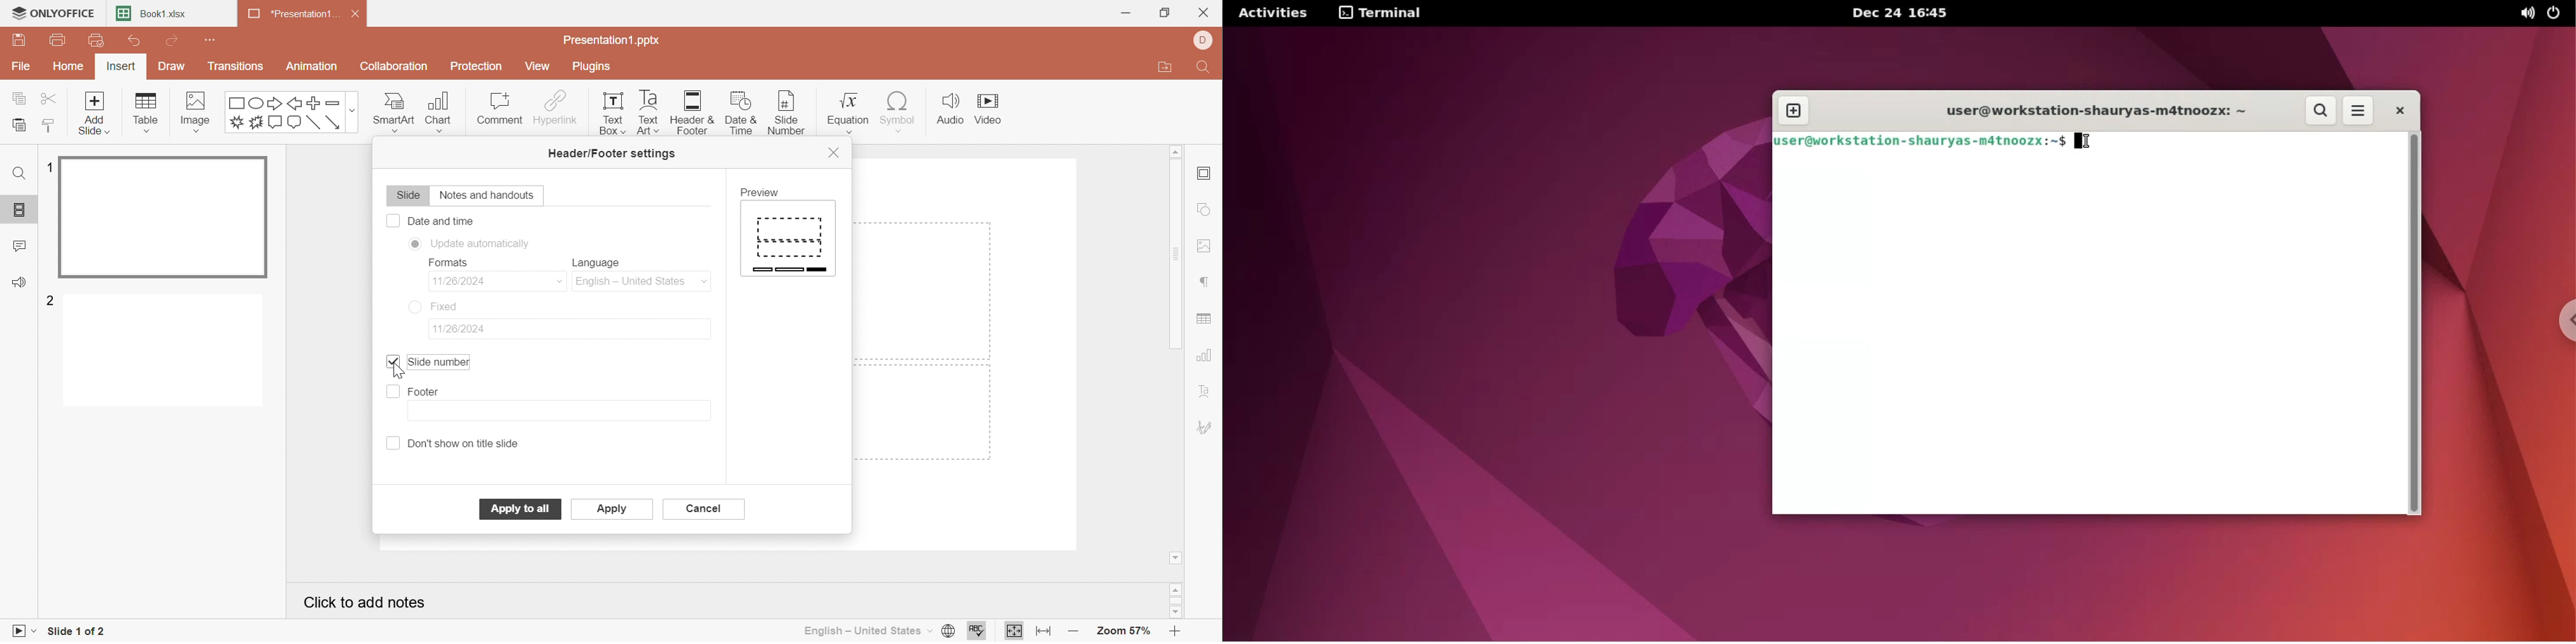 Image resolution: width=2576 pixels, height=644 pixels. I want to click on Plugins, so click(593, 66).